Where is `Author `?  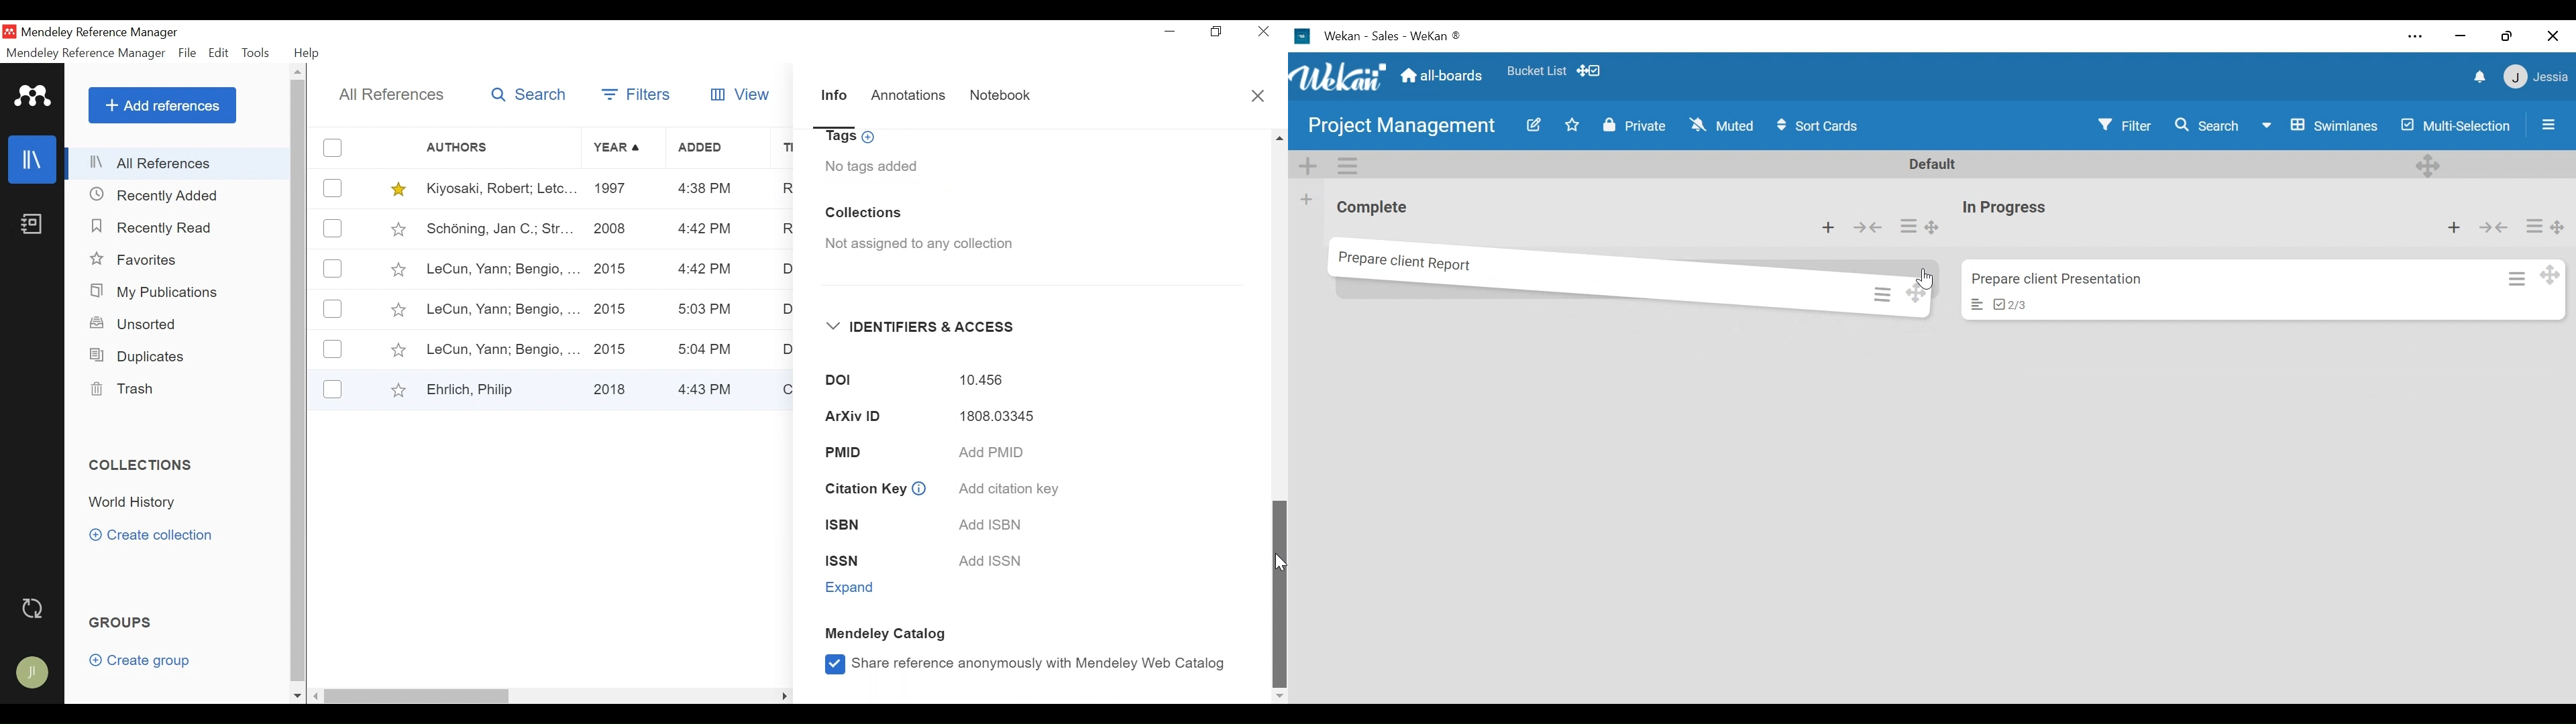
Author  is located at coordinates (502, 147).